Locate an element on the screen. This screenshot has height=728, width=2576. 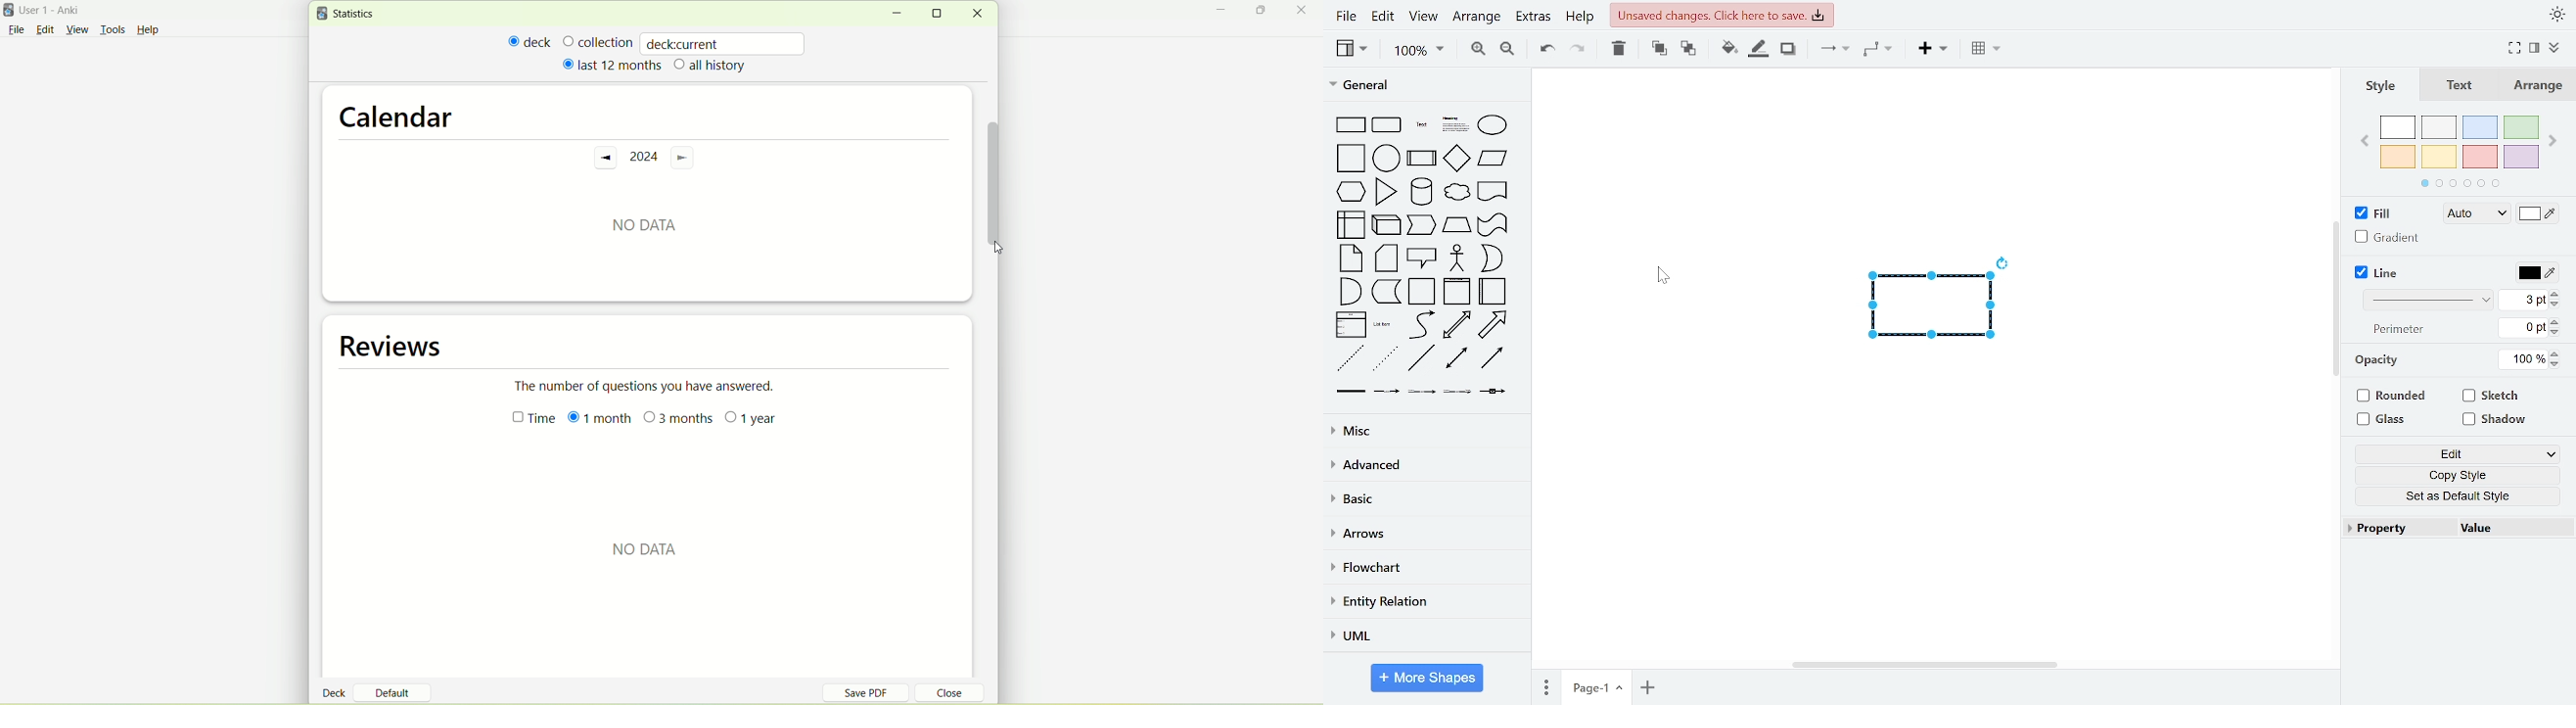
tools is located at coordinates (112, 31).